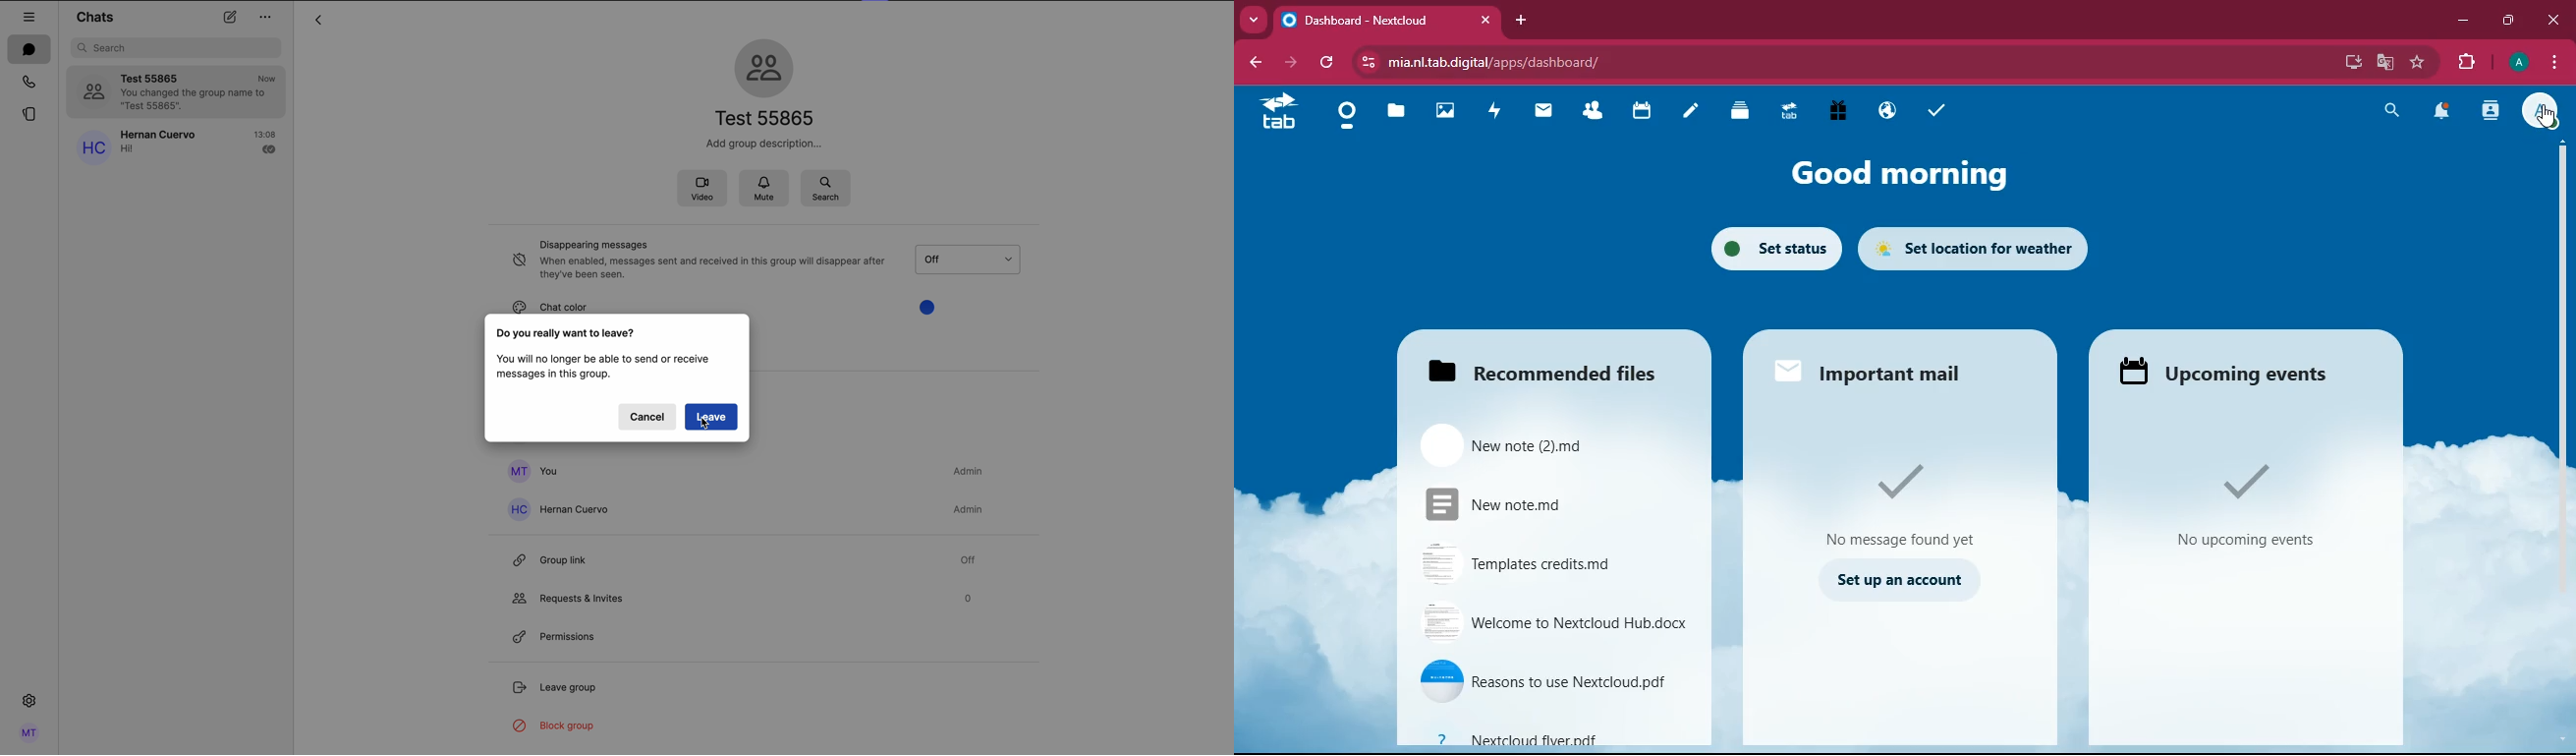  What do you see at coordinates (743, 471) in the screenshot?
I see `you admin` at bounding box center [743, 471].